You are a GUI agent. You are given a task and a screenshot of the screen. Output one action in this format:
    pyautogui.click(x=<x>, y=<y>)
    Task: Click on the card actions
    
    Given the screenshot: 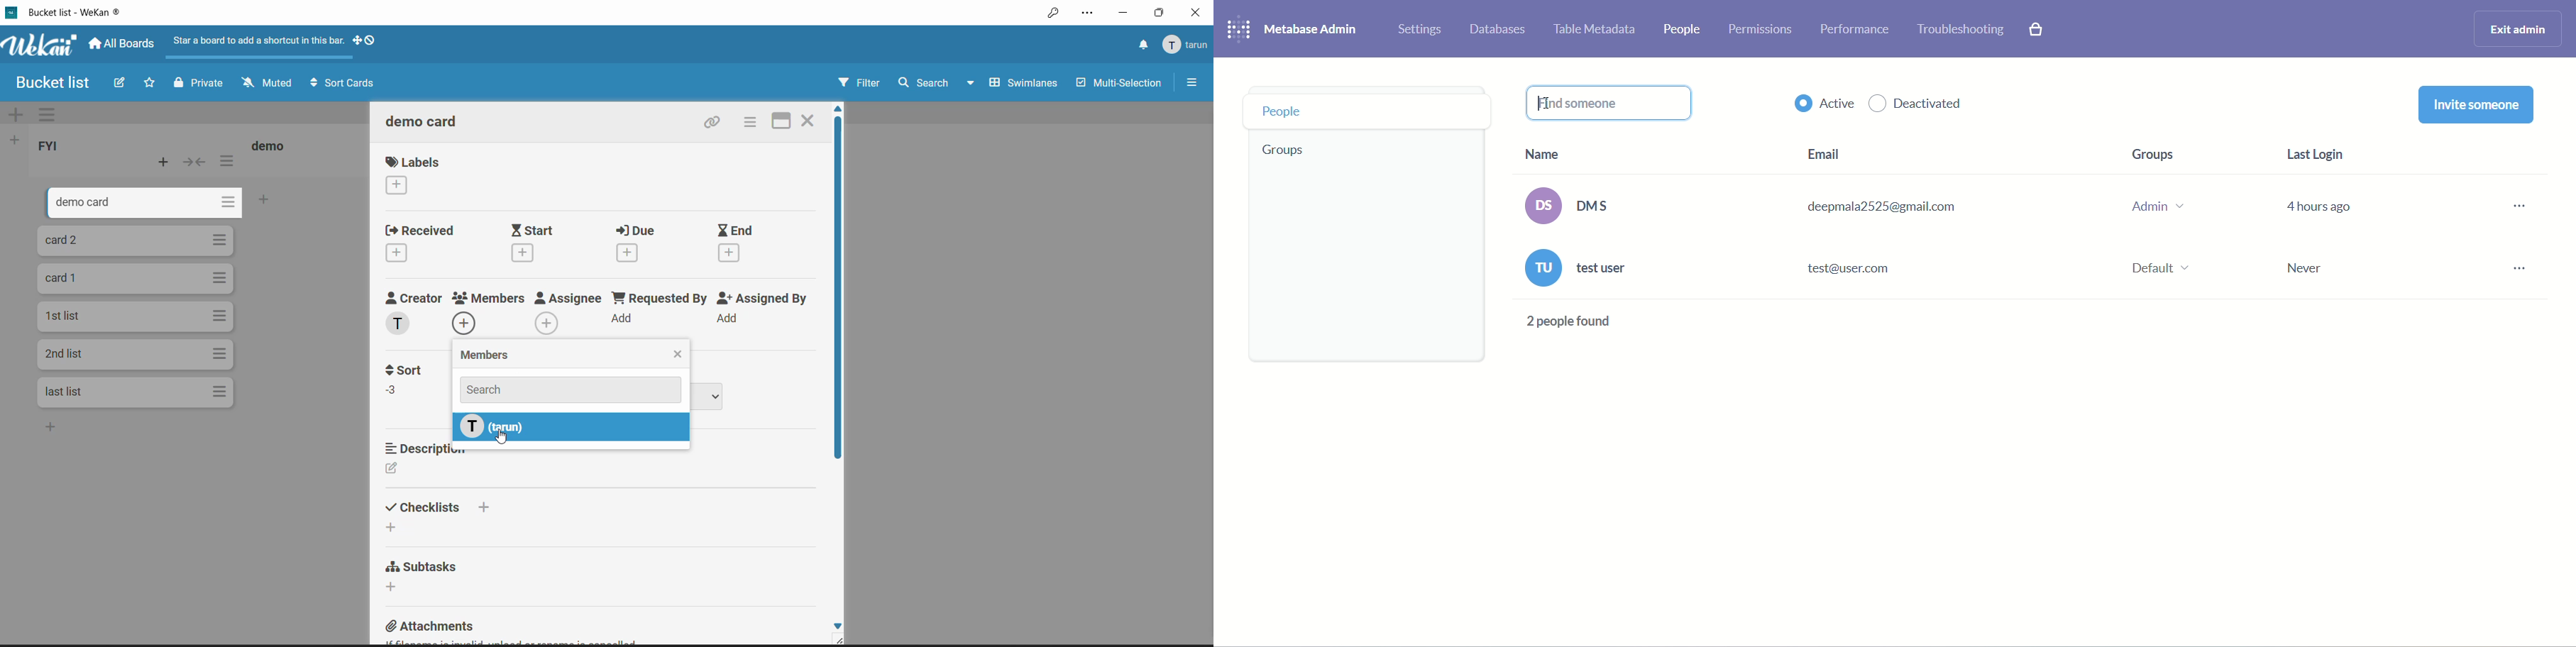 What is the action you would take?
    pyautogui.click(x=221, y=203)
    